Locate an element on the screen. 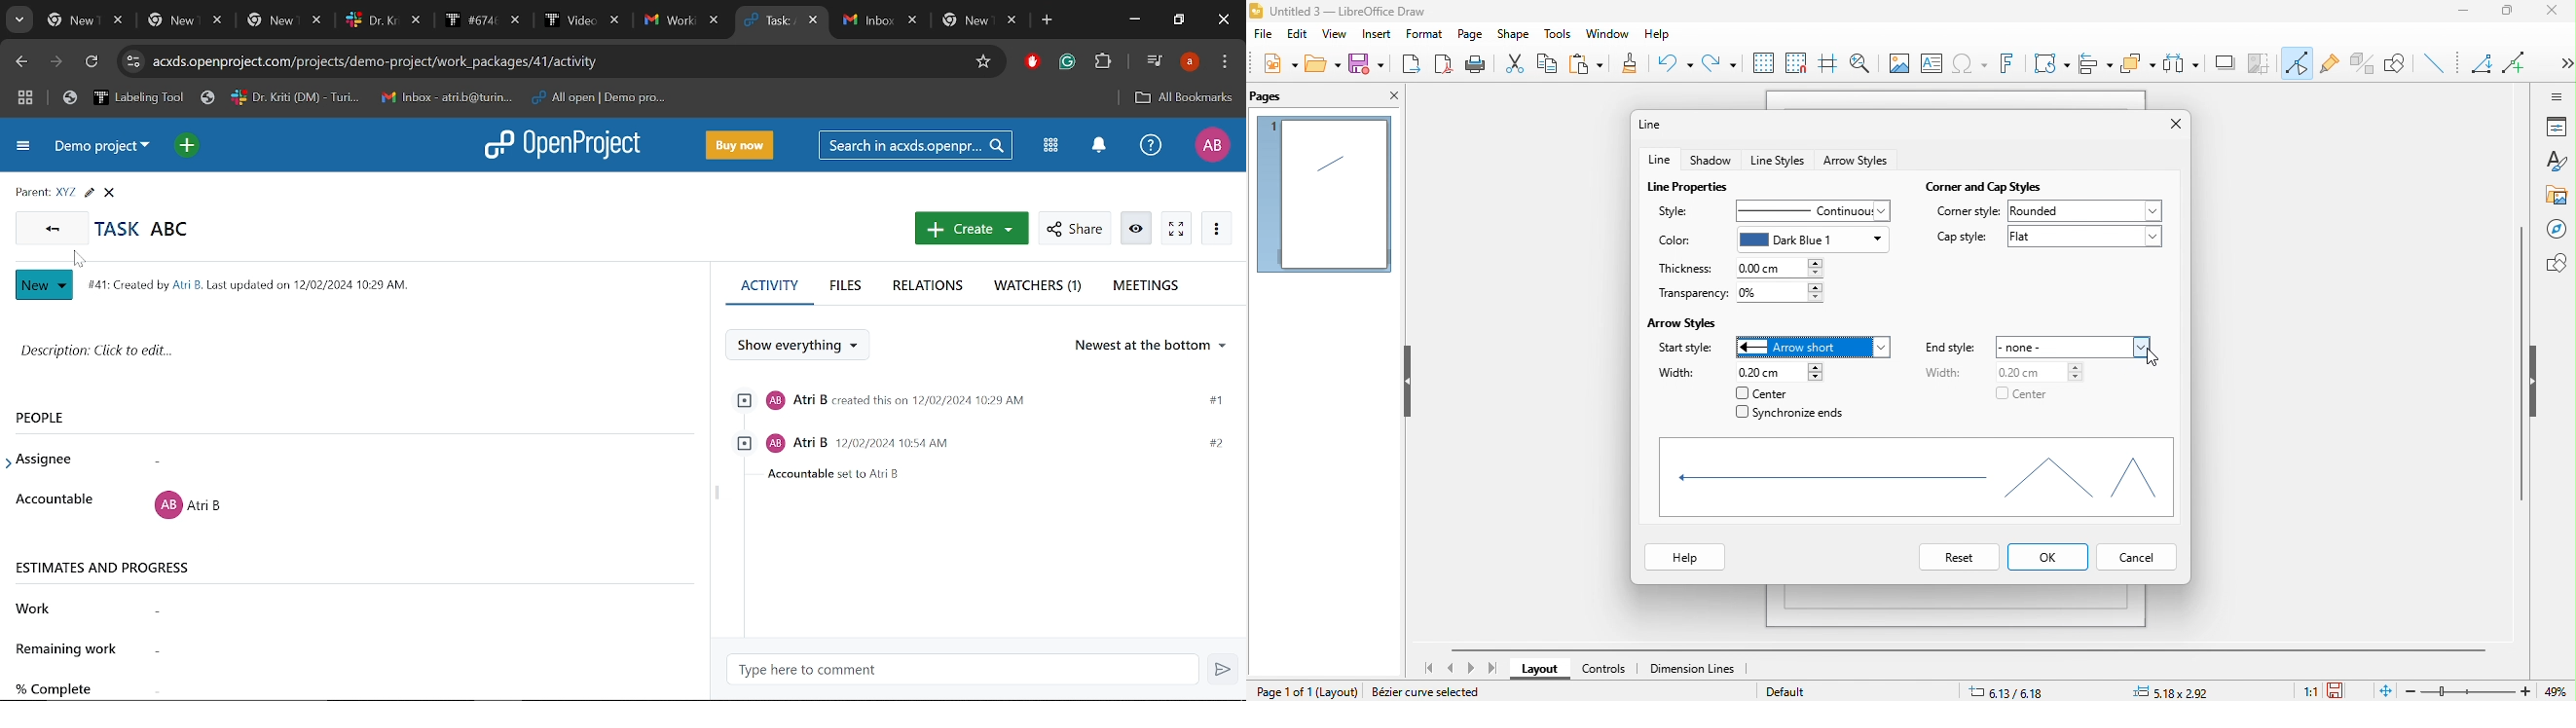  open is located at coordinates (1324, 63).